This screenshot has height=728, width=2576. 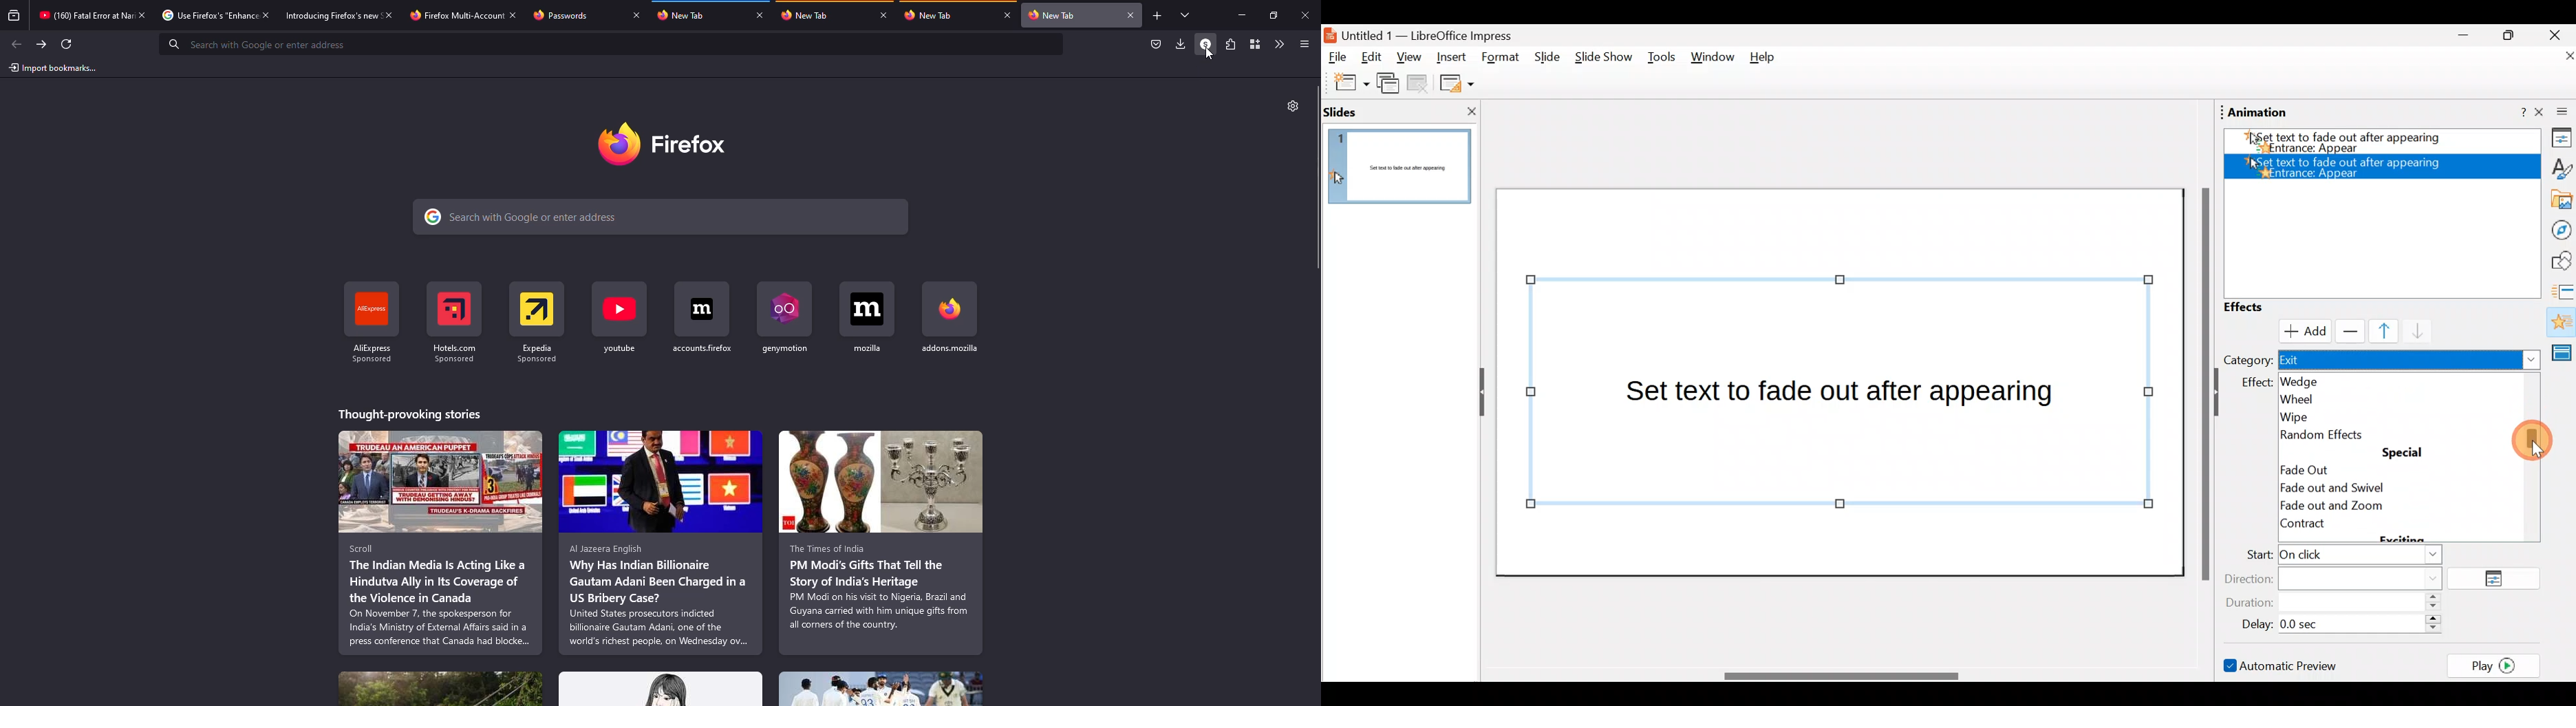 What do you see at coordinates (2410, 361) in the screenshot?
I see `Exit` at bounding box center [2410, 361].